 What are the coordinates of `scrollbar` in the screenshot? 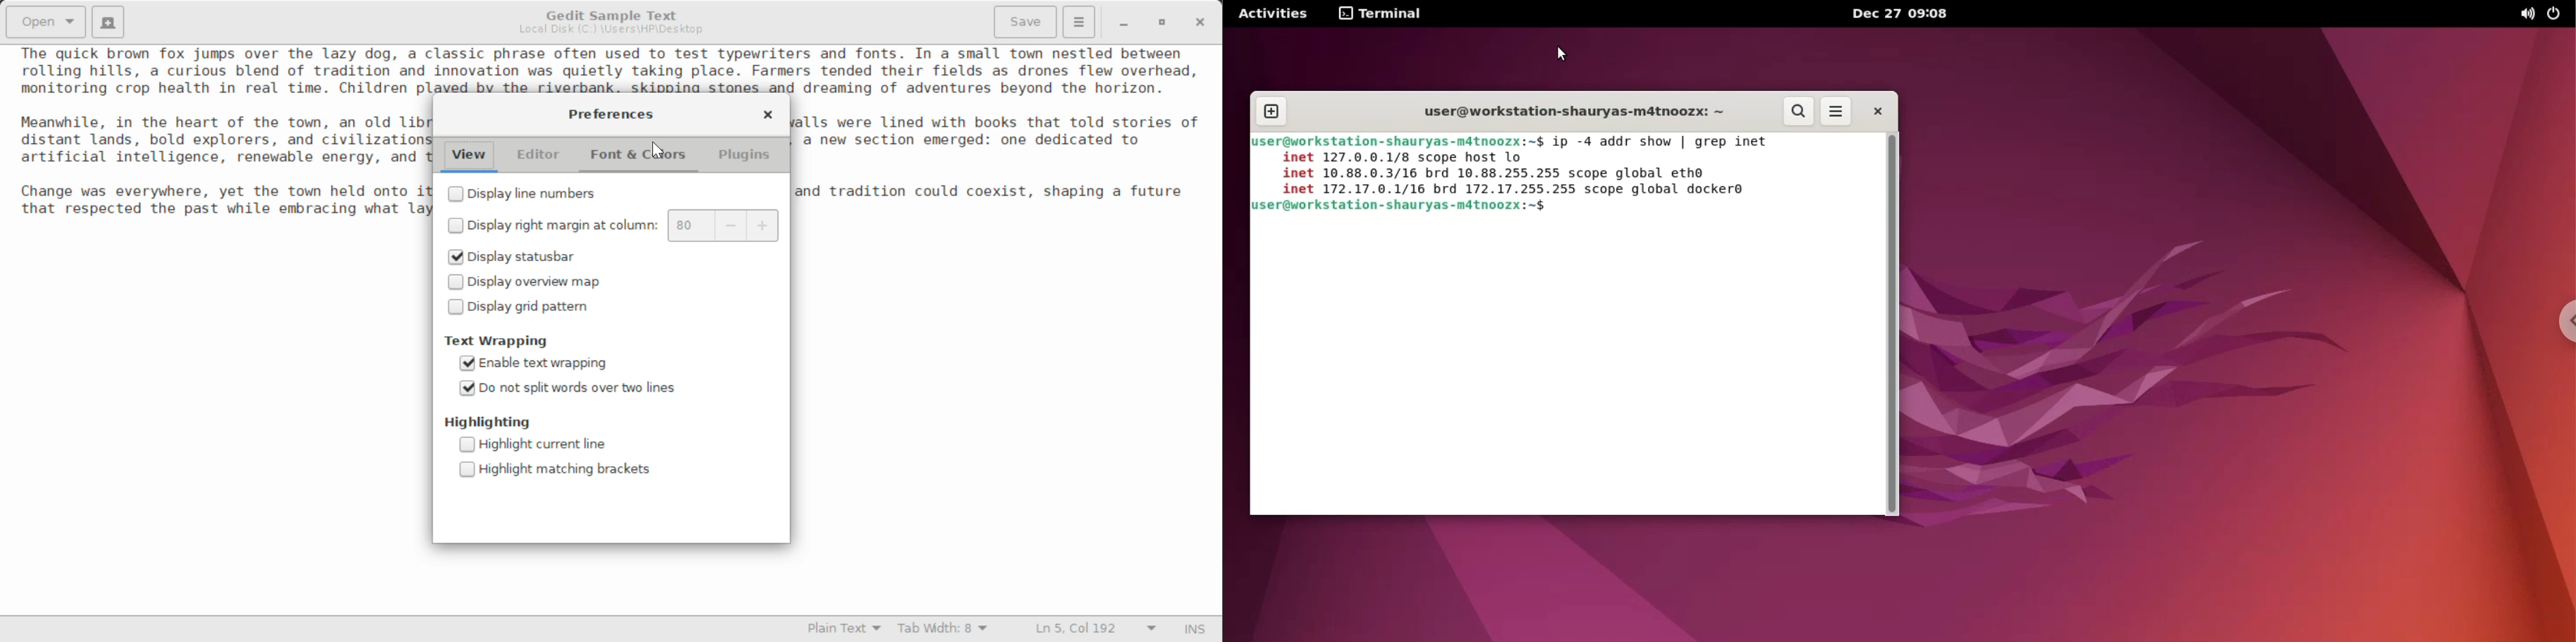 It's located at (1894, 322).